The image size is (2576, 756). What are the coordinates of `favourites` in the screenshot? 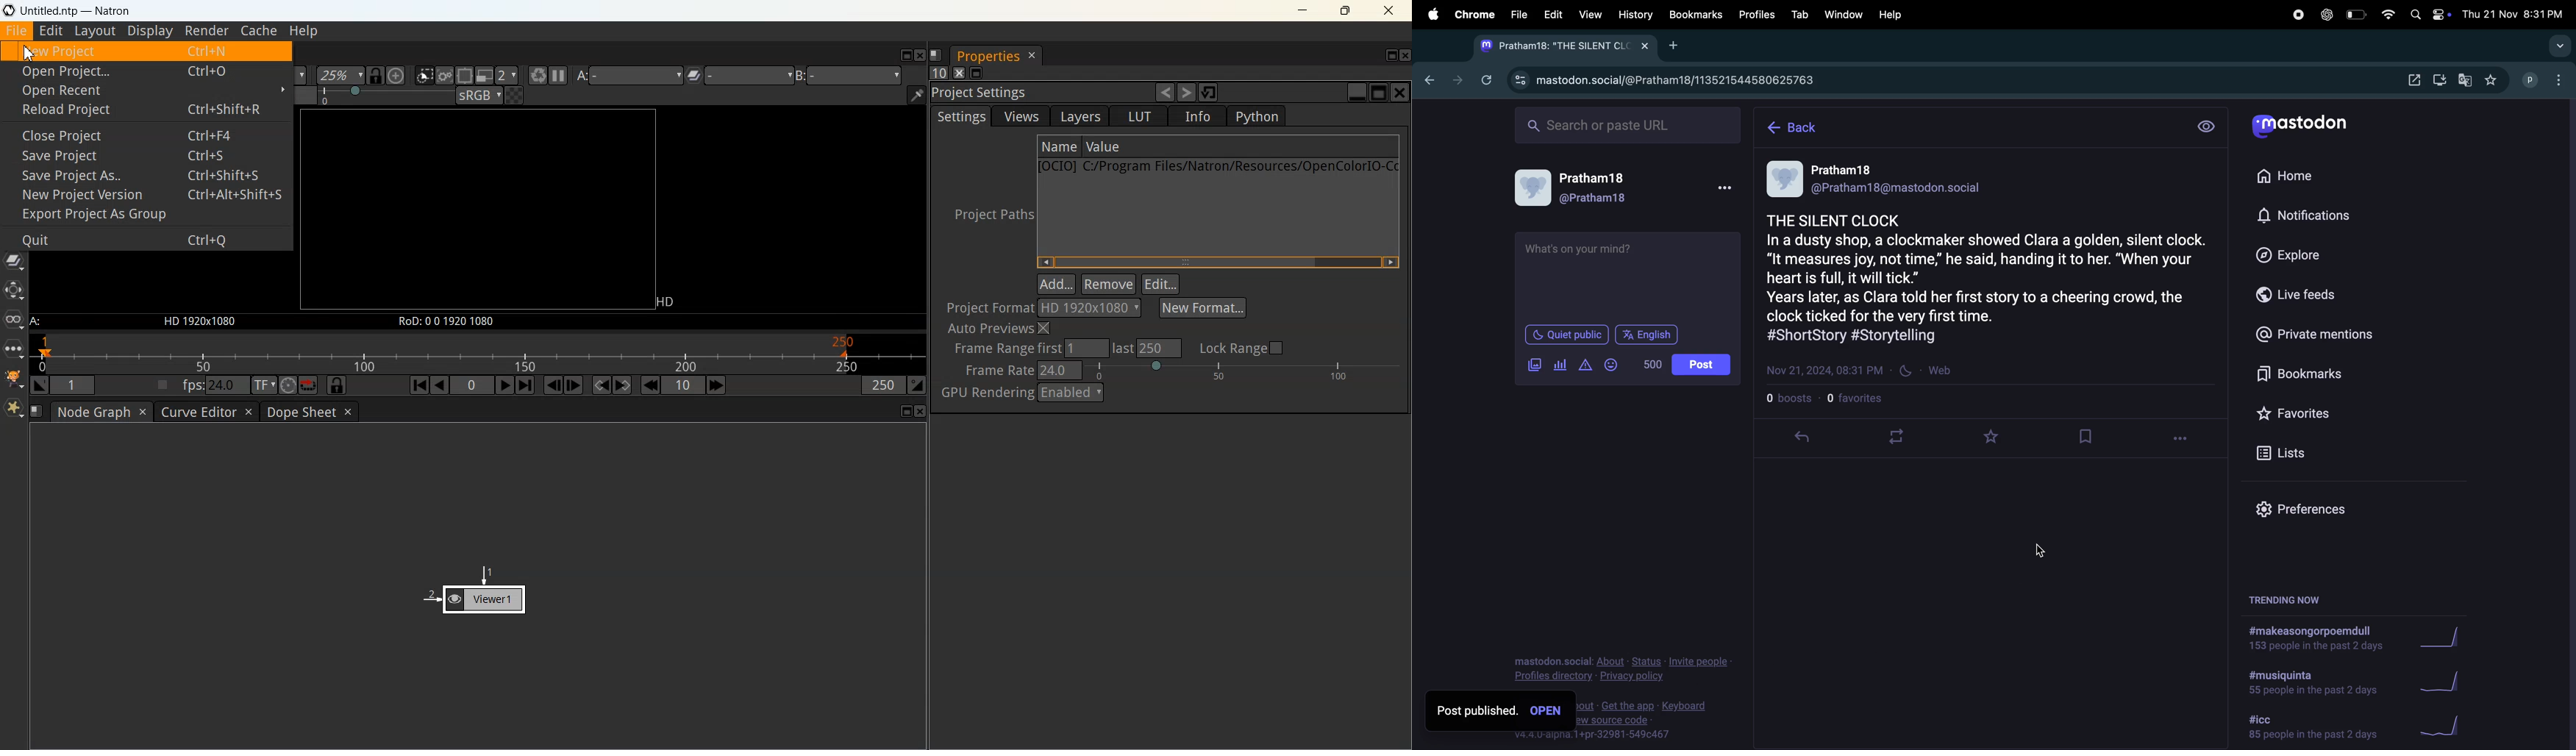 It's located at (1997, 440).